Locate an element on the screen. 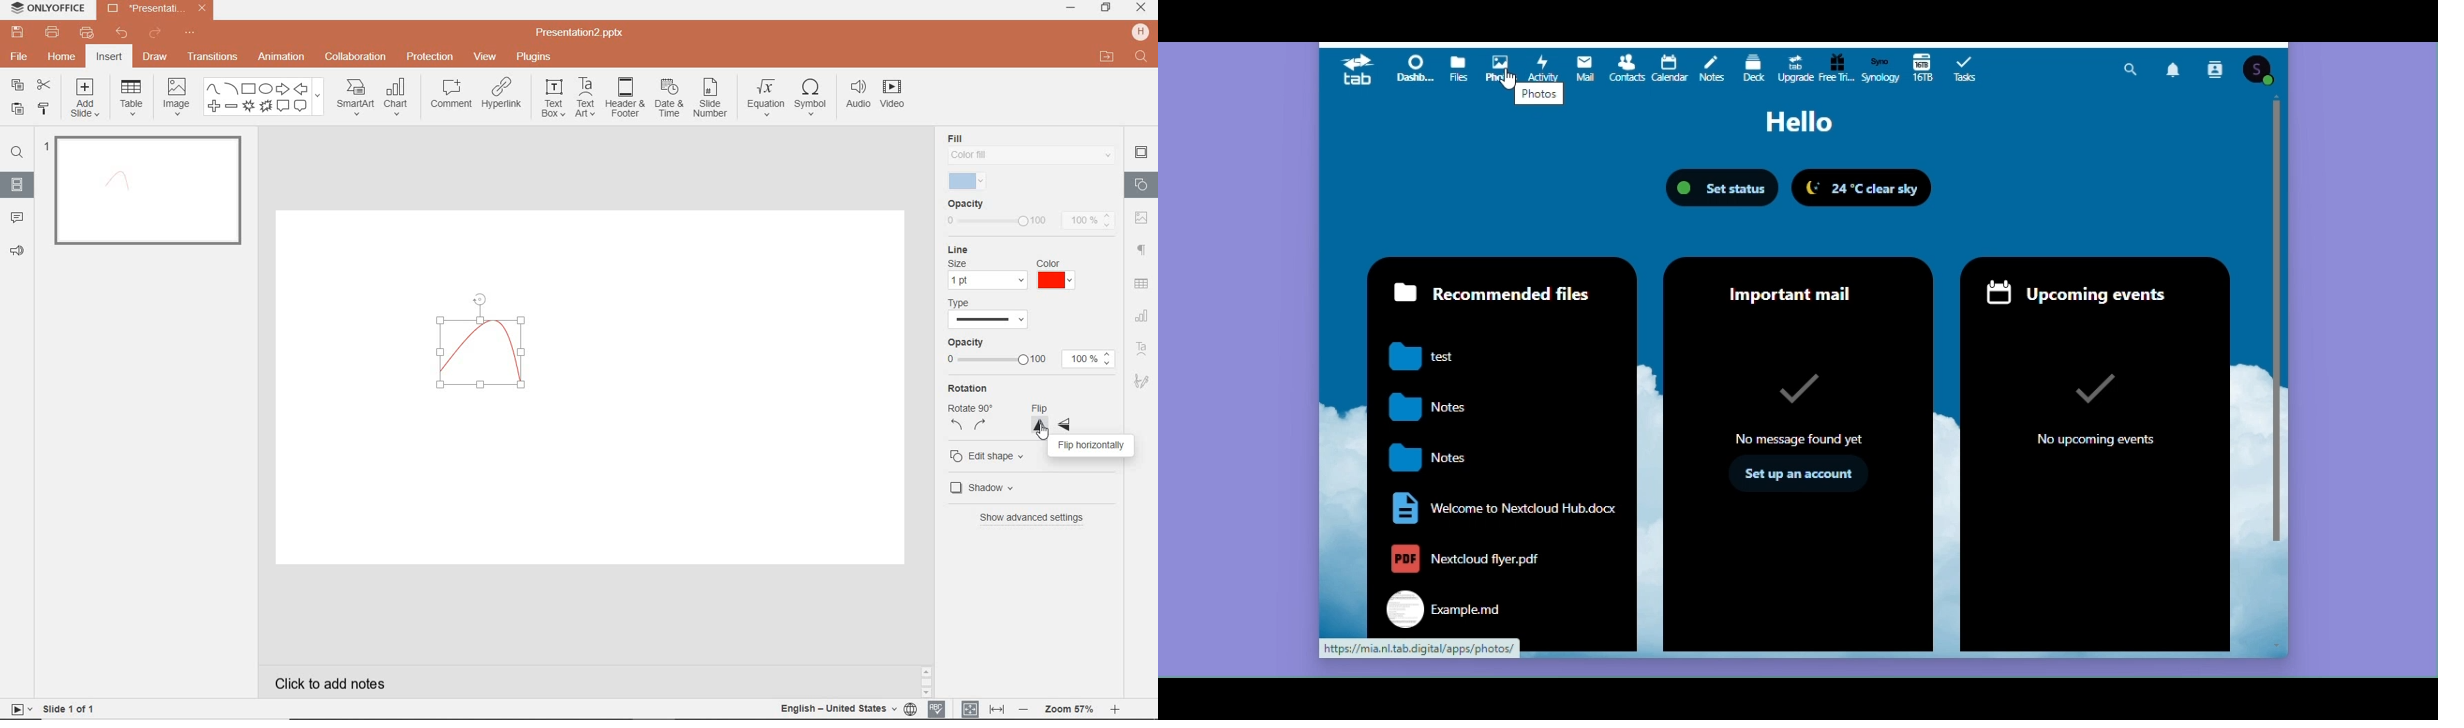  rotation is located at coordinates (975, 397).